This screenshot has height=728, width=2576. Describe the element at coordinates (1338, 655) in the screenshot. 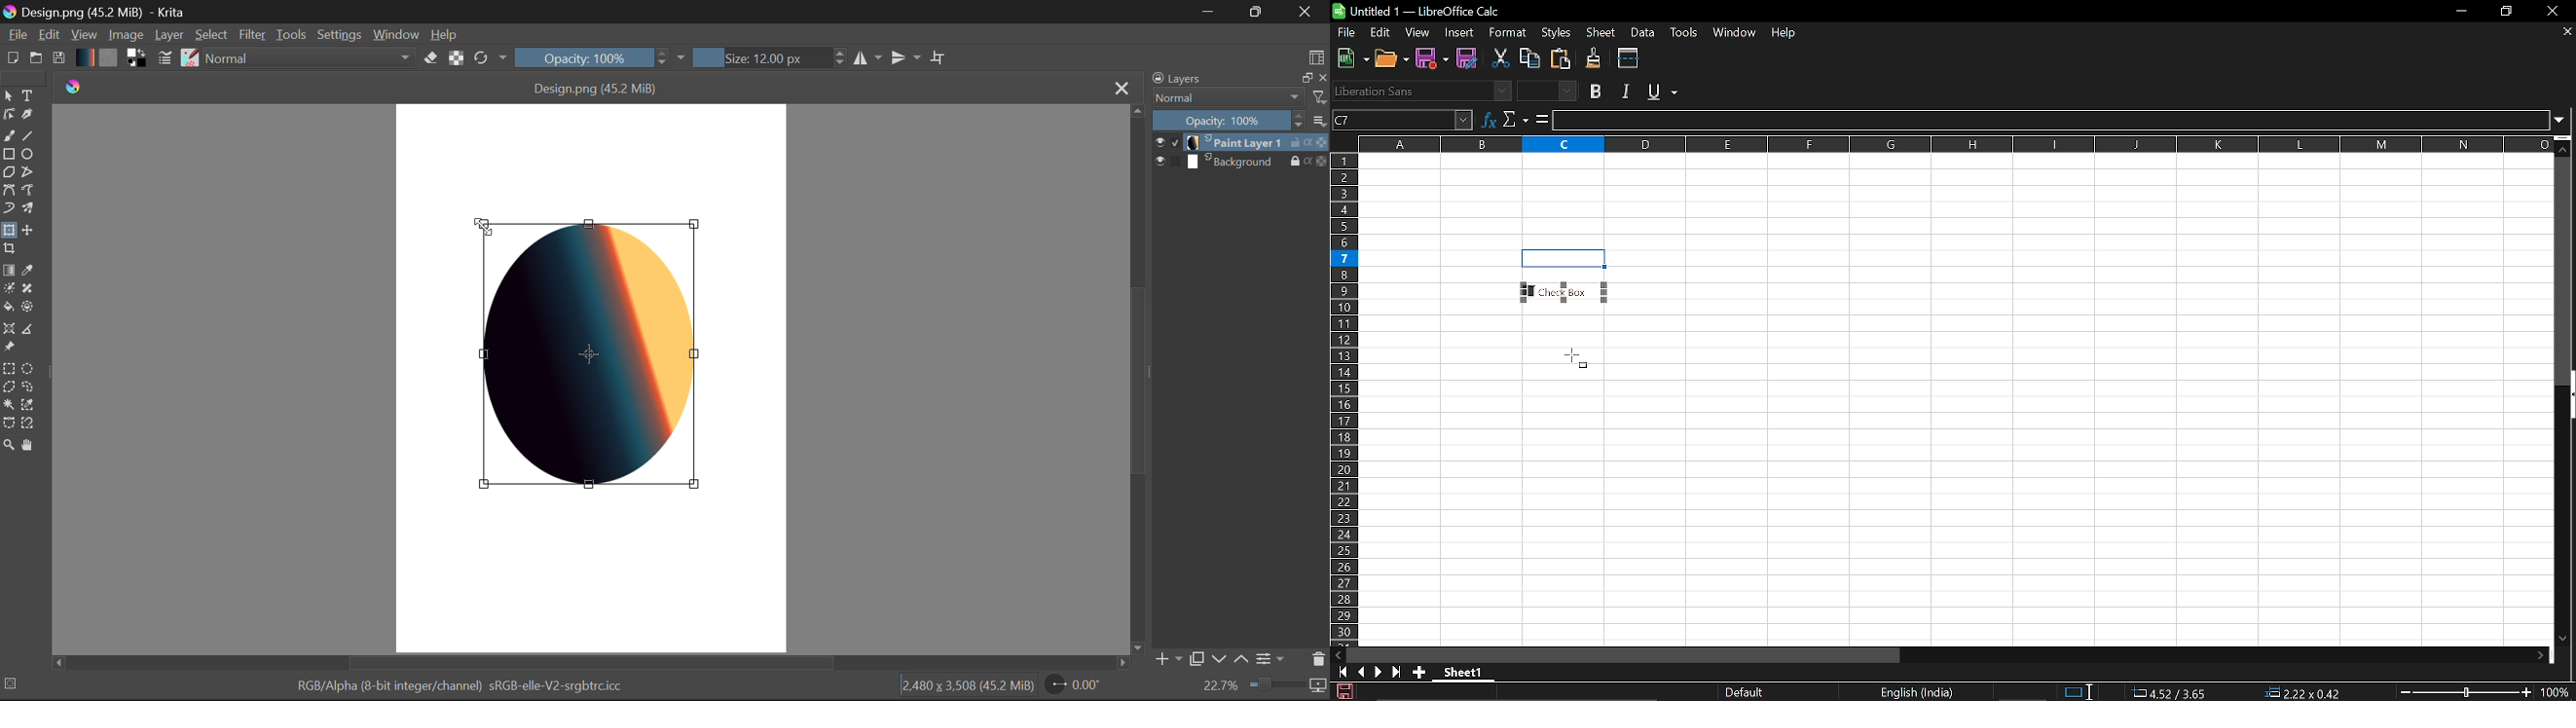

I see `MOve left` at that location.